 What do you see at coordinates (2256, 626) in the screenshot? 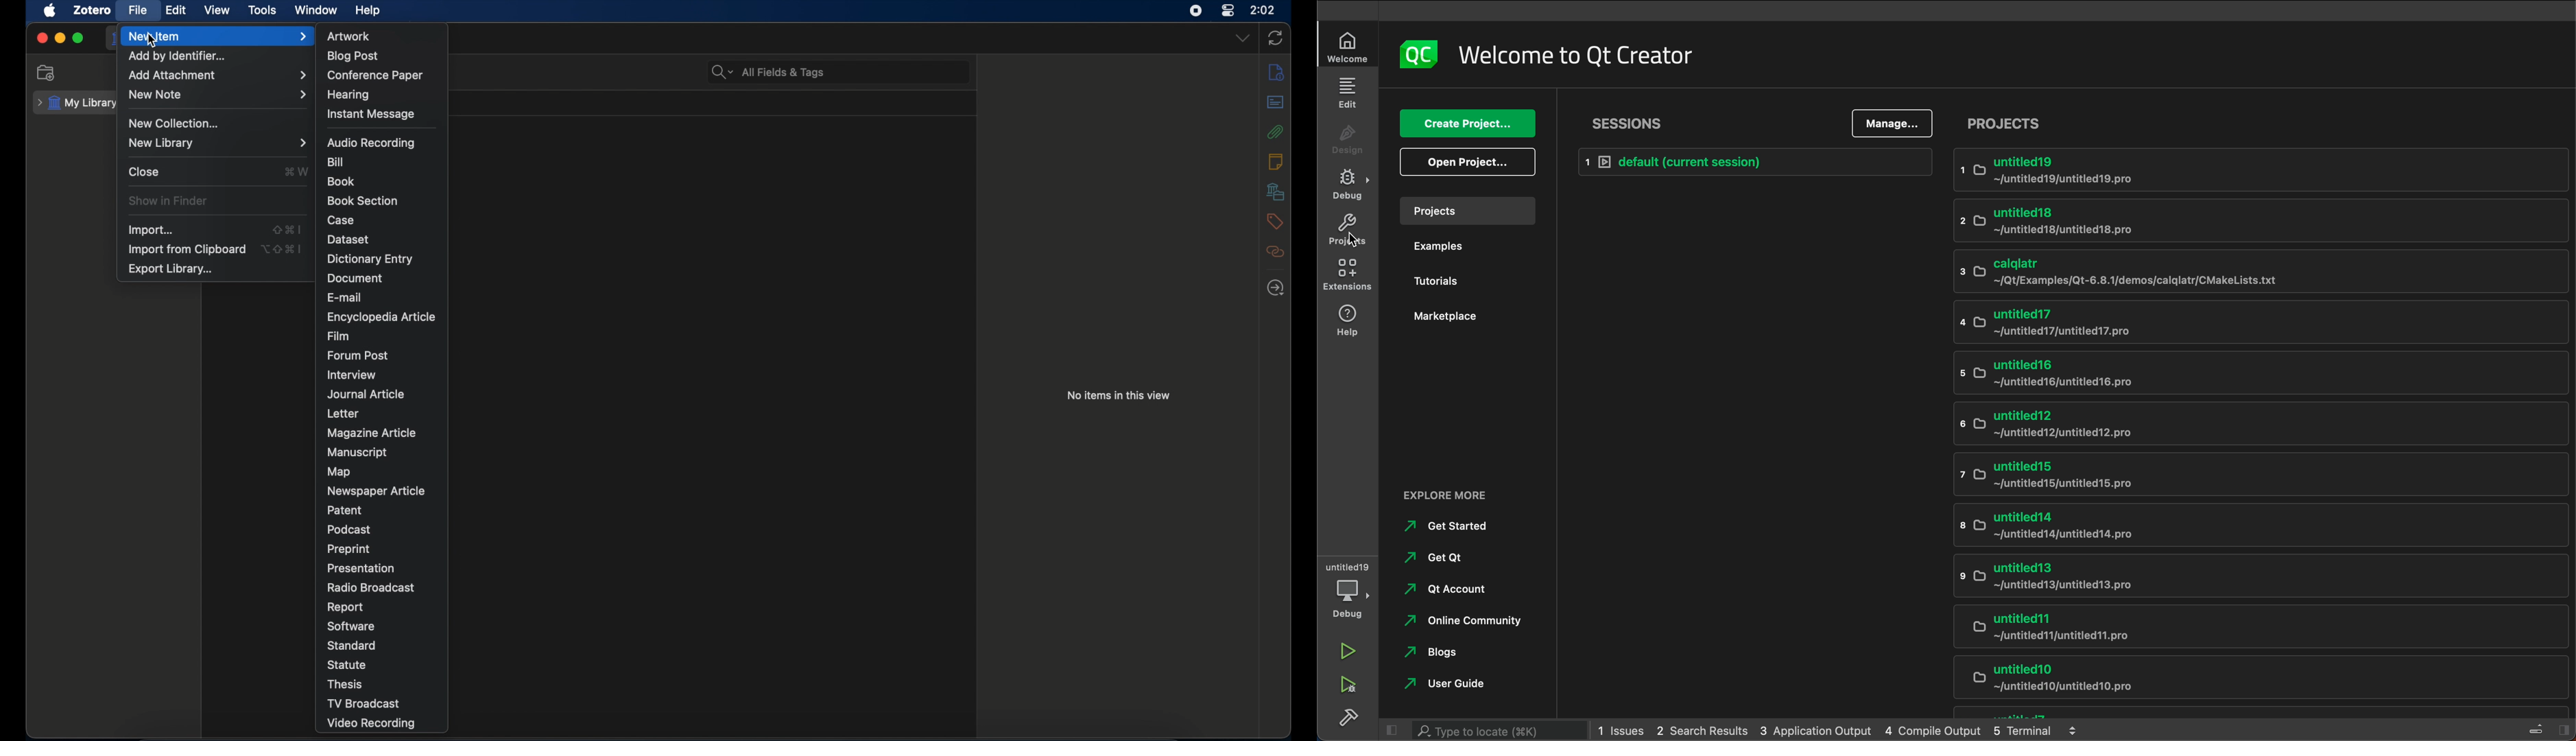
I see `untitled11` at bounding box center [2256, 626].